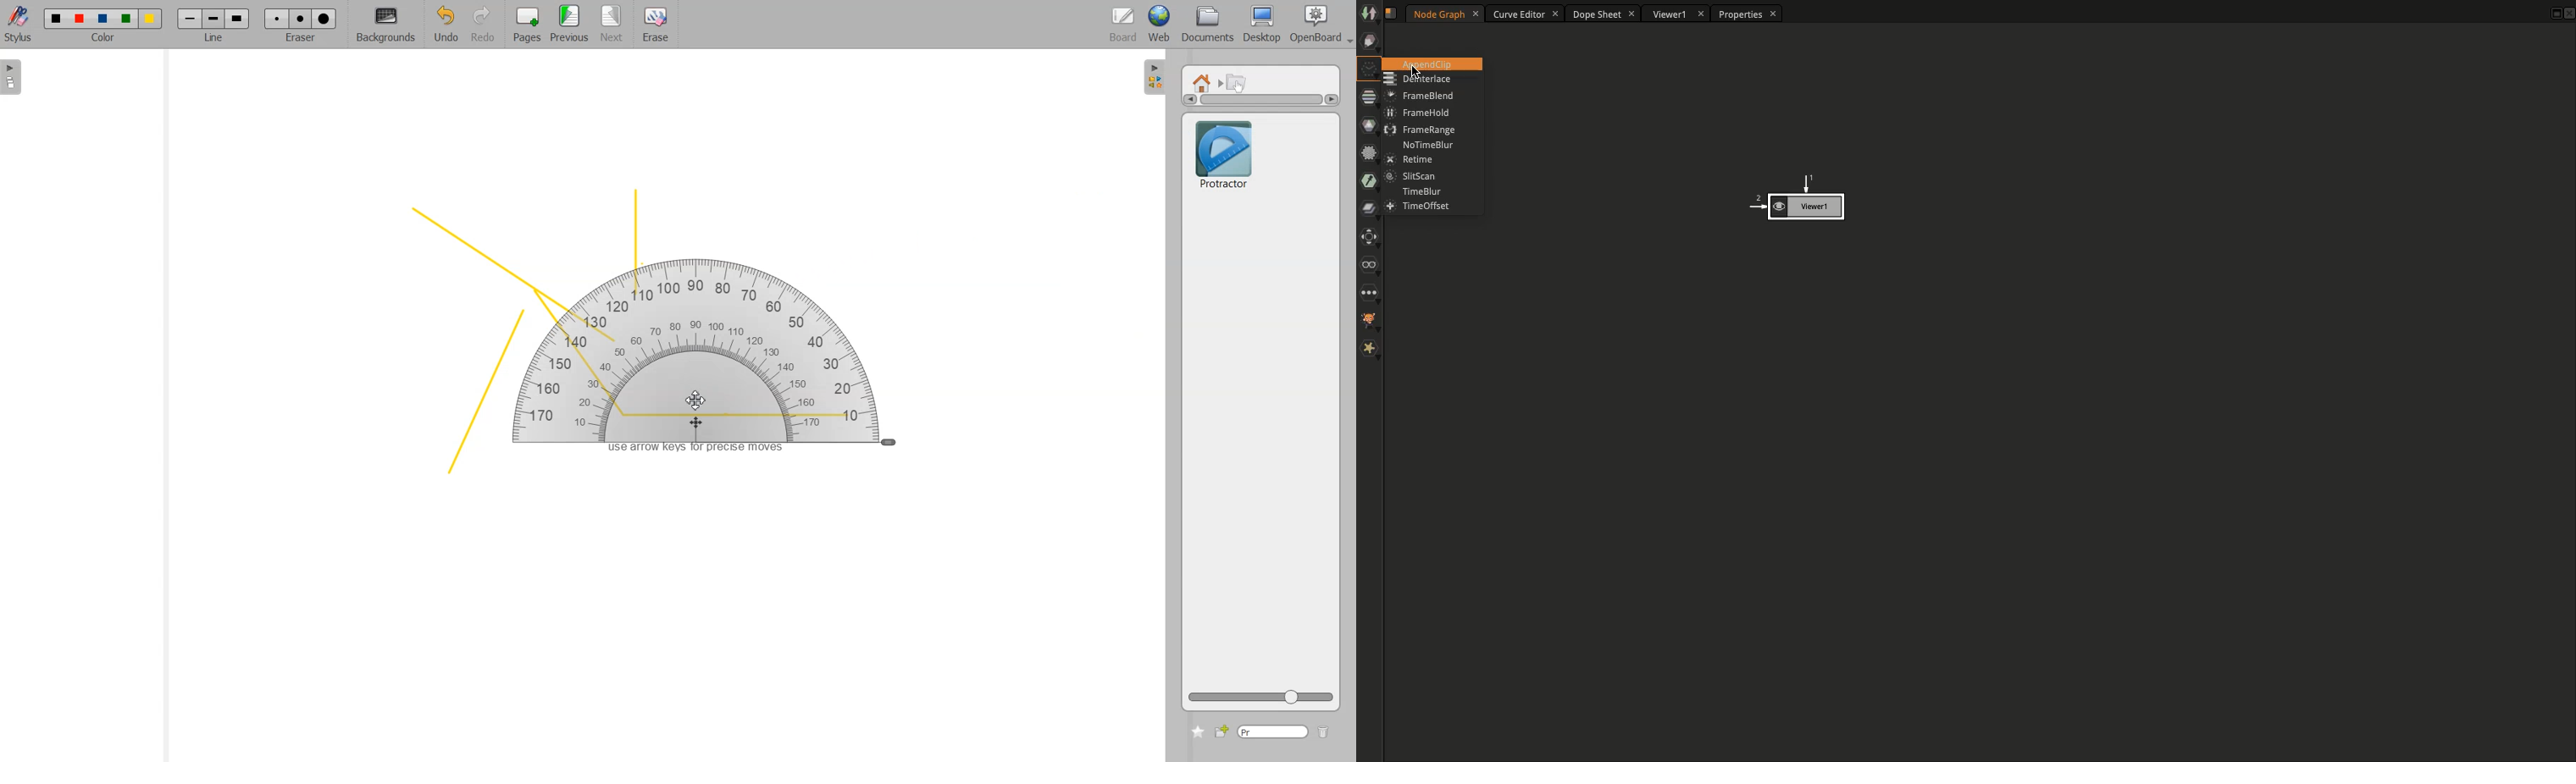 The image size is (2576, 784). I want to click on Color, so click(103, 18).